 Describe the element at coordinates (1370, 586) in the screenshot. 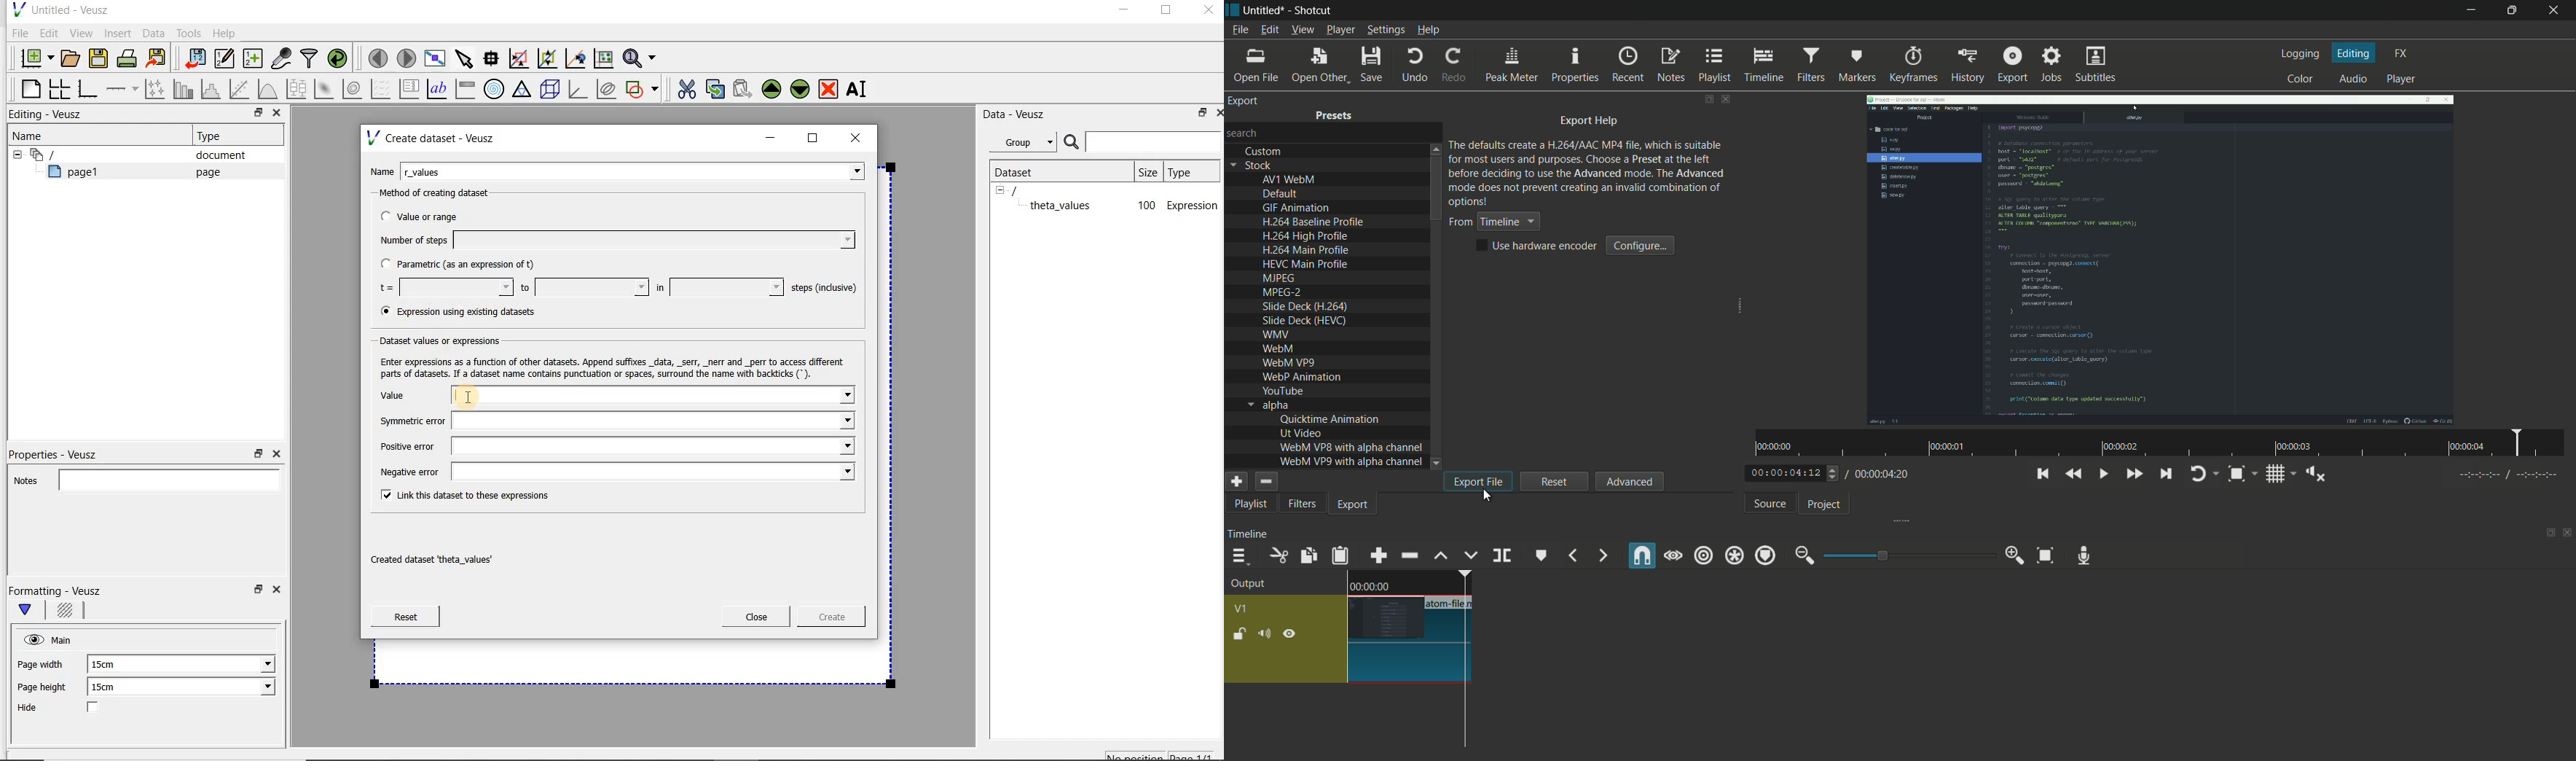

I see `time` at that location.